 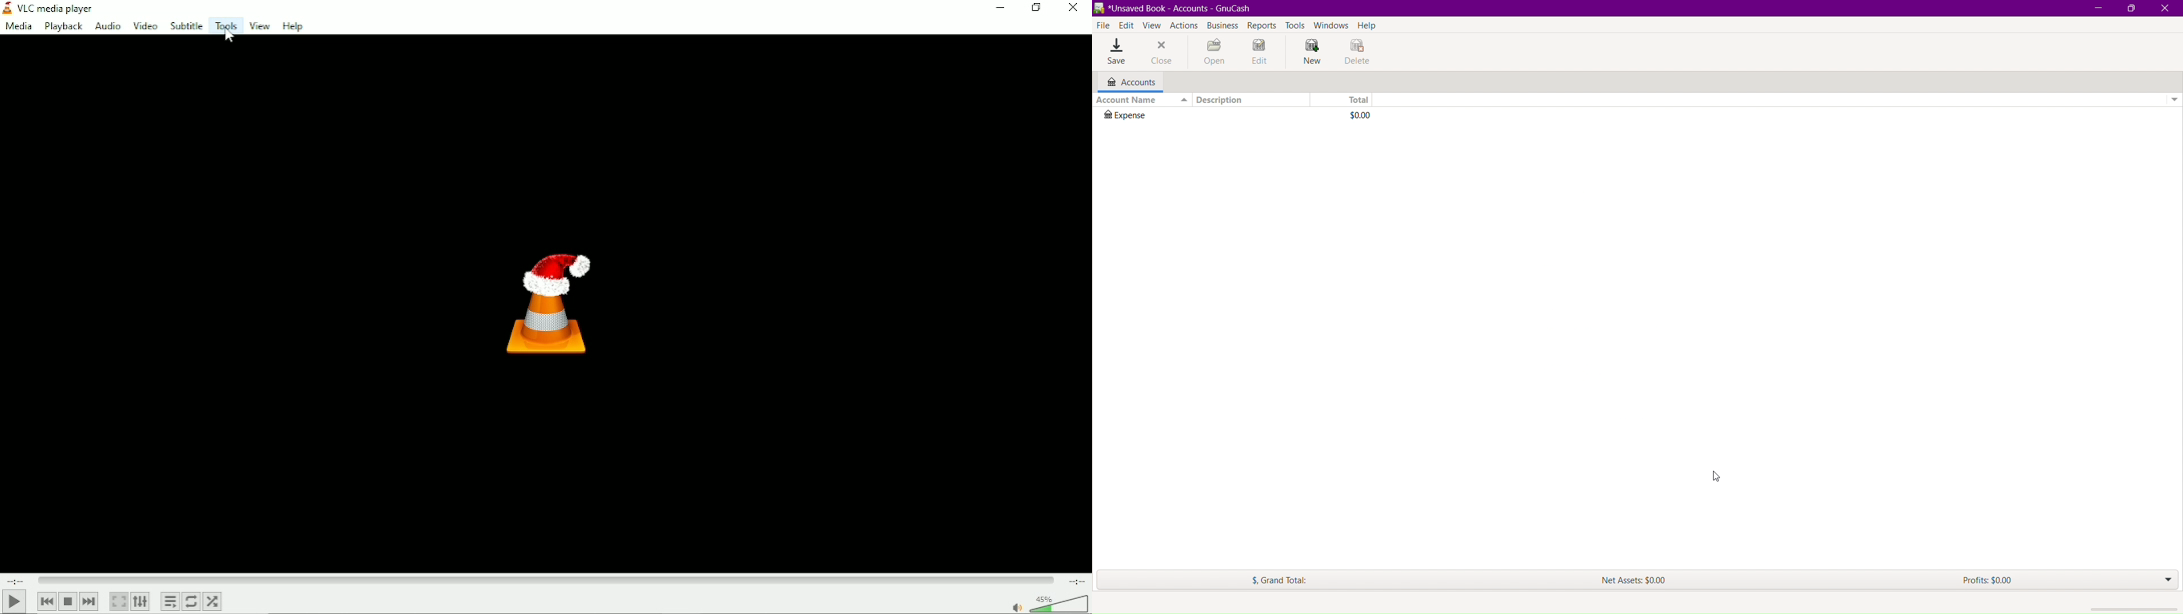 What do you see at coordinates (1177, 7) in the screenshot?
I see `BR *Unsaved Book - Accounts - GnuCash` at bounding box center [1177, 7].